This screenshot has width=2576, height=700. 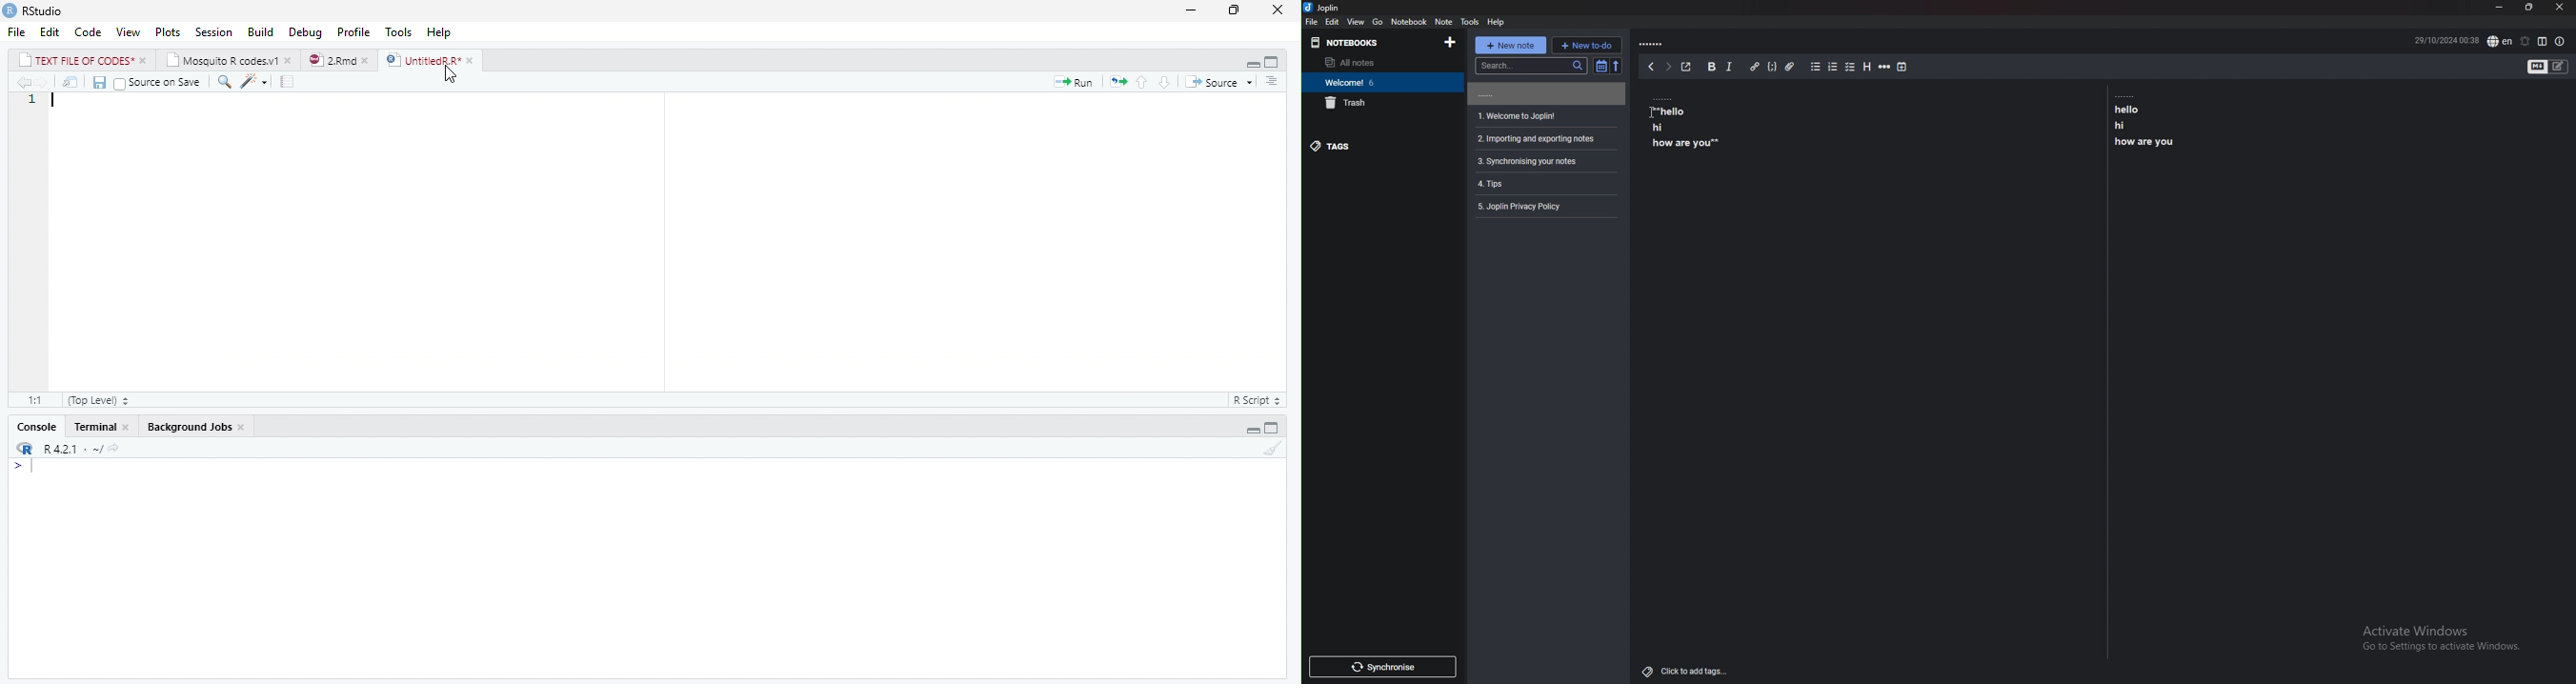 What do you see at coordinates (261, 33) in the screenshot?
I see `build` at bounding box center [261, 33].